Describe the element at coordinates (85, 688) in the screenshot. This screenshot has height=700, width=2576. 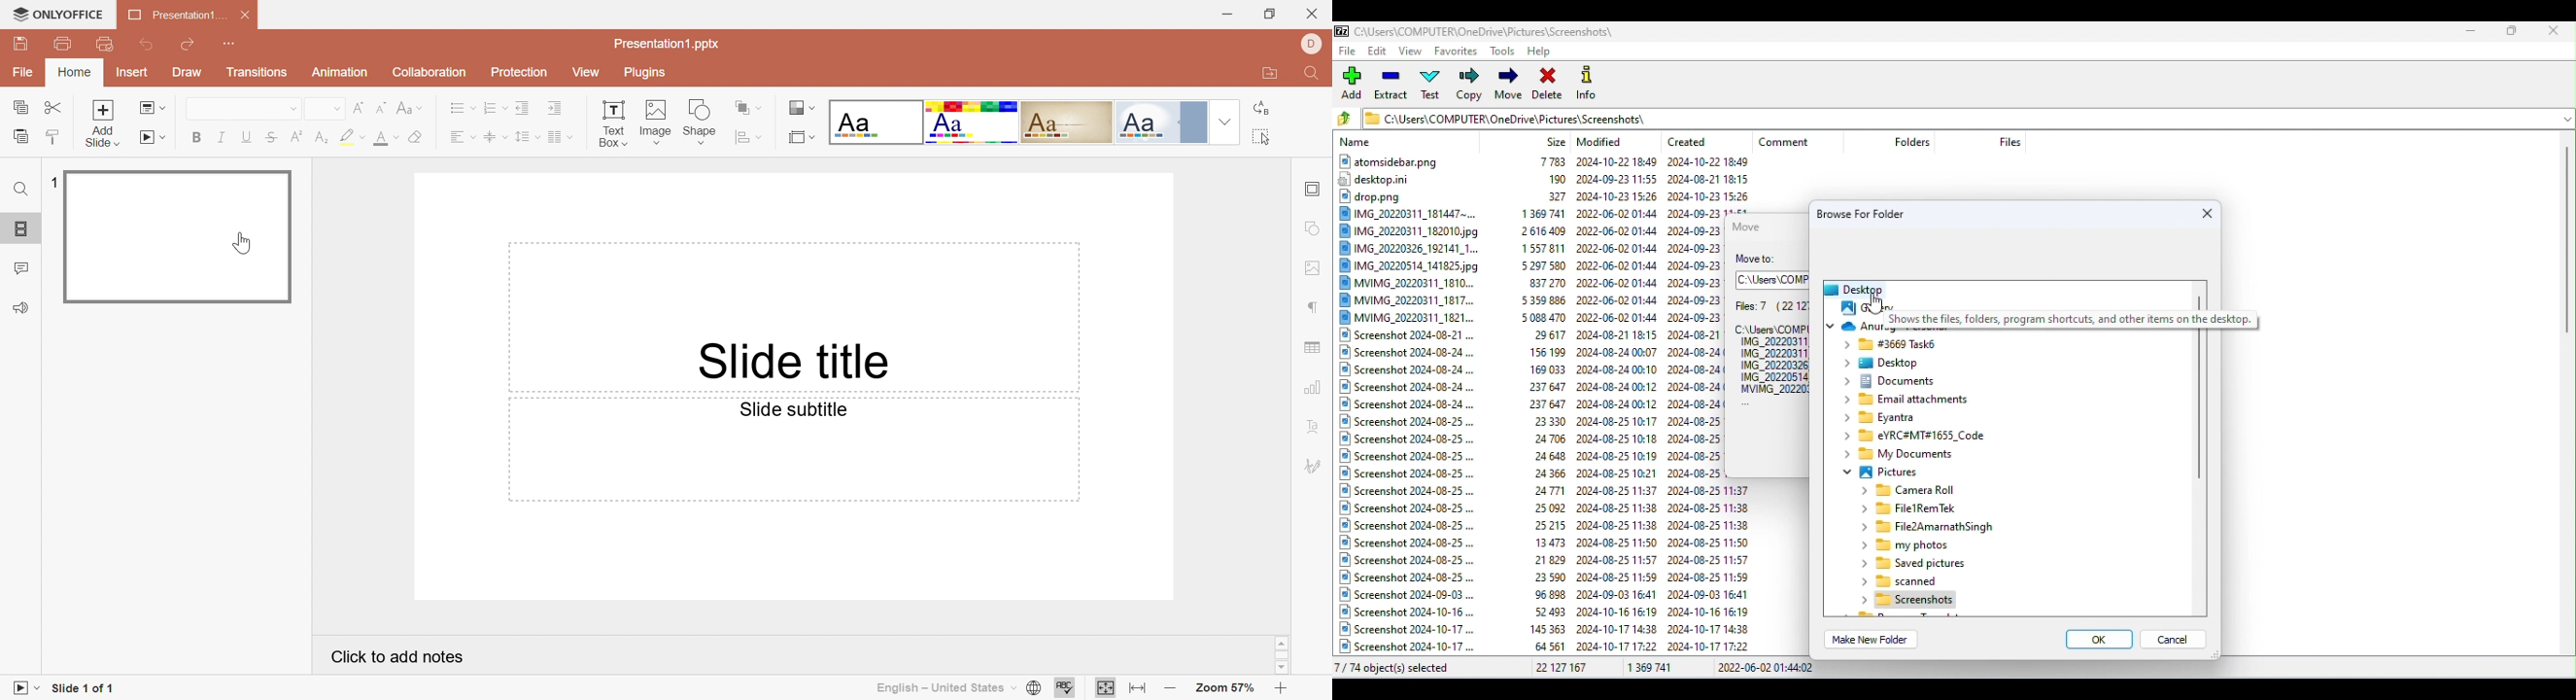
I see `Slide 1 of 1` at that location.